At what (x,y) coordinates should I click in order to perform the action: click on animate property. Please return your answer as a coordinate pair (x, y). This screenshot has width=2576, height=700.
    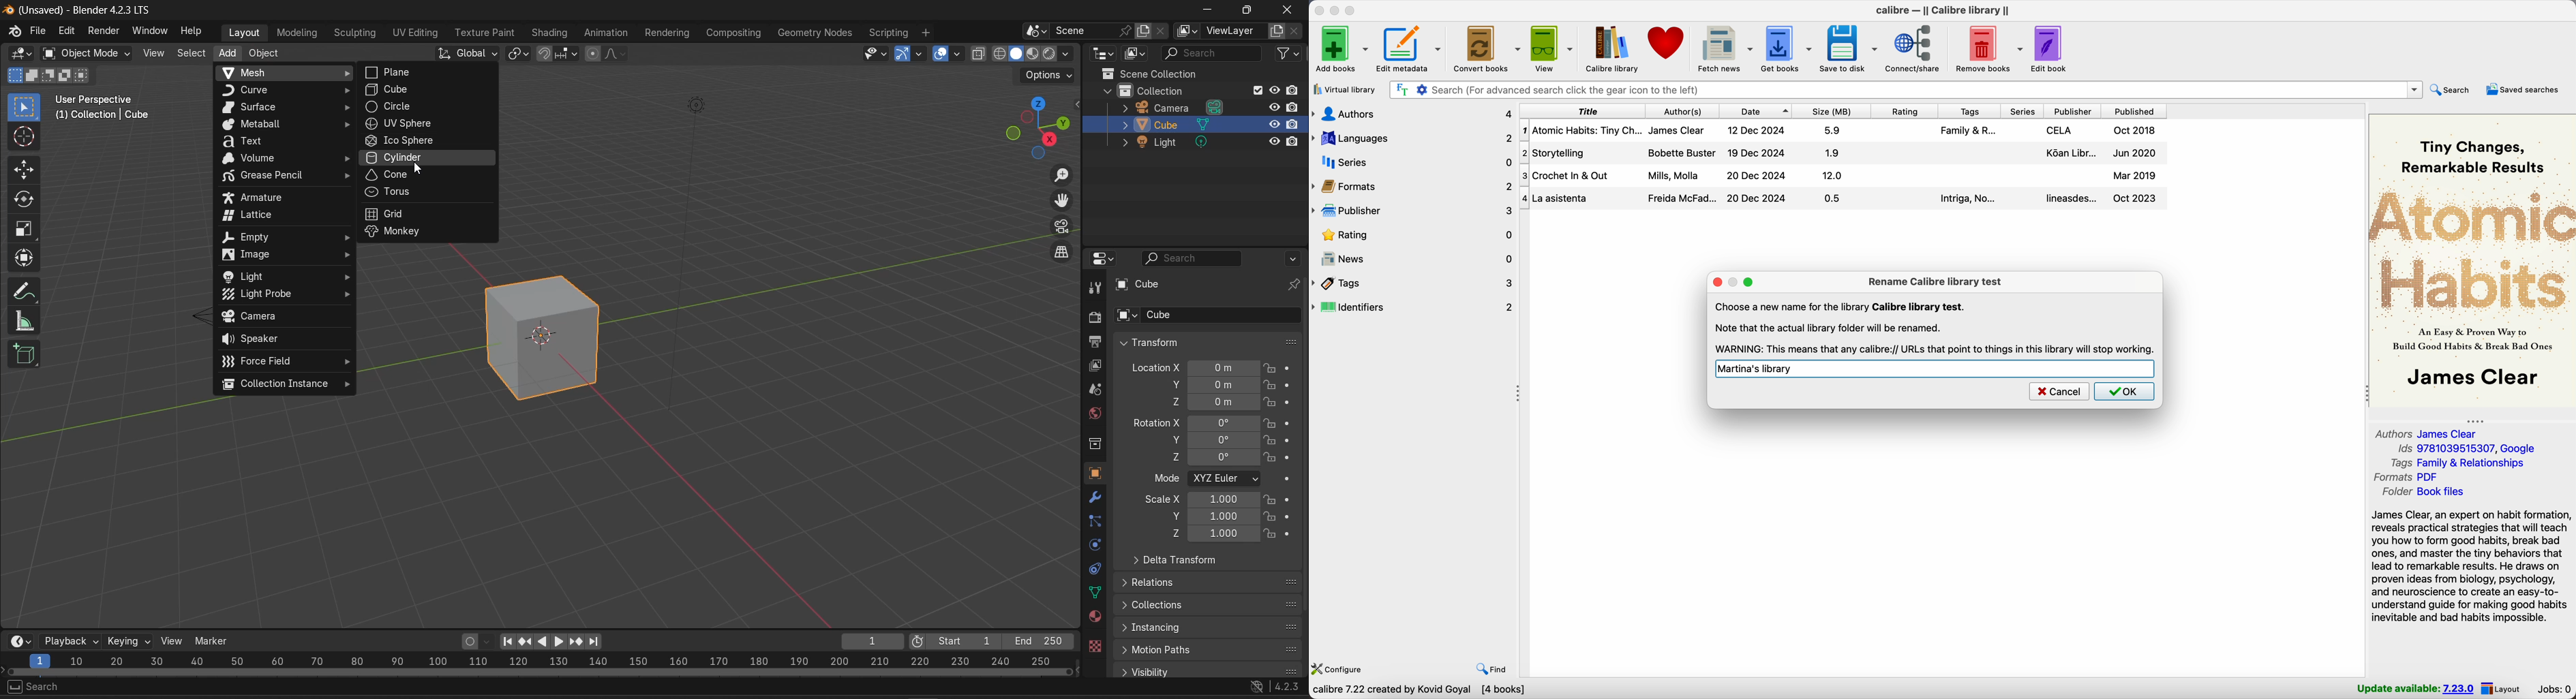
    Looking at the image, I should click on (1292, 440).